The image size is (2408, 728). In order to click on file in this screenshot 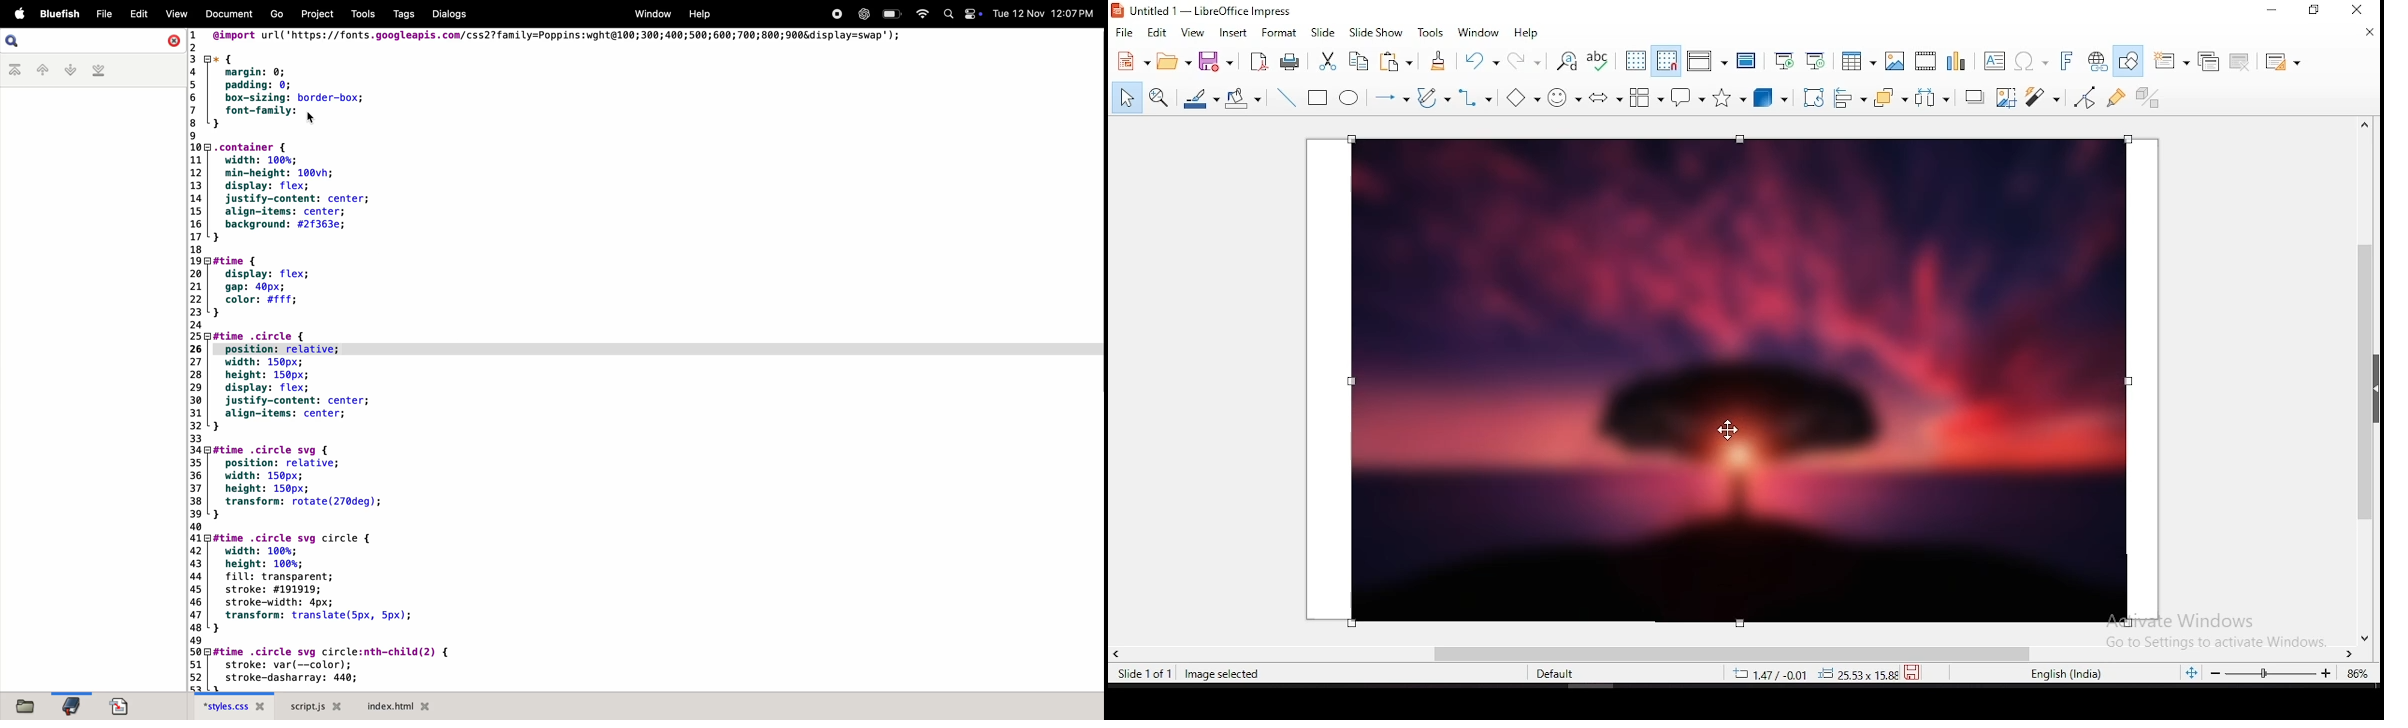, I will do `click(1122, 33)`.